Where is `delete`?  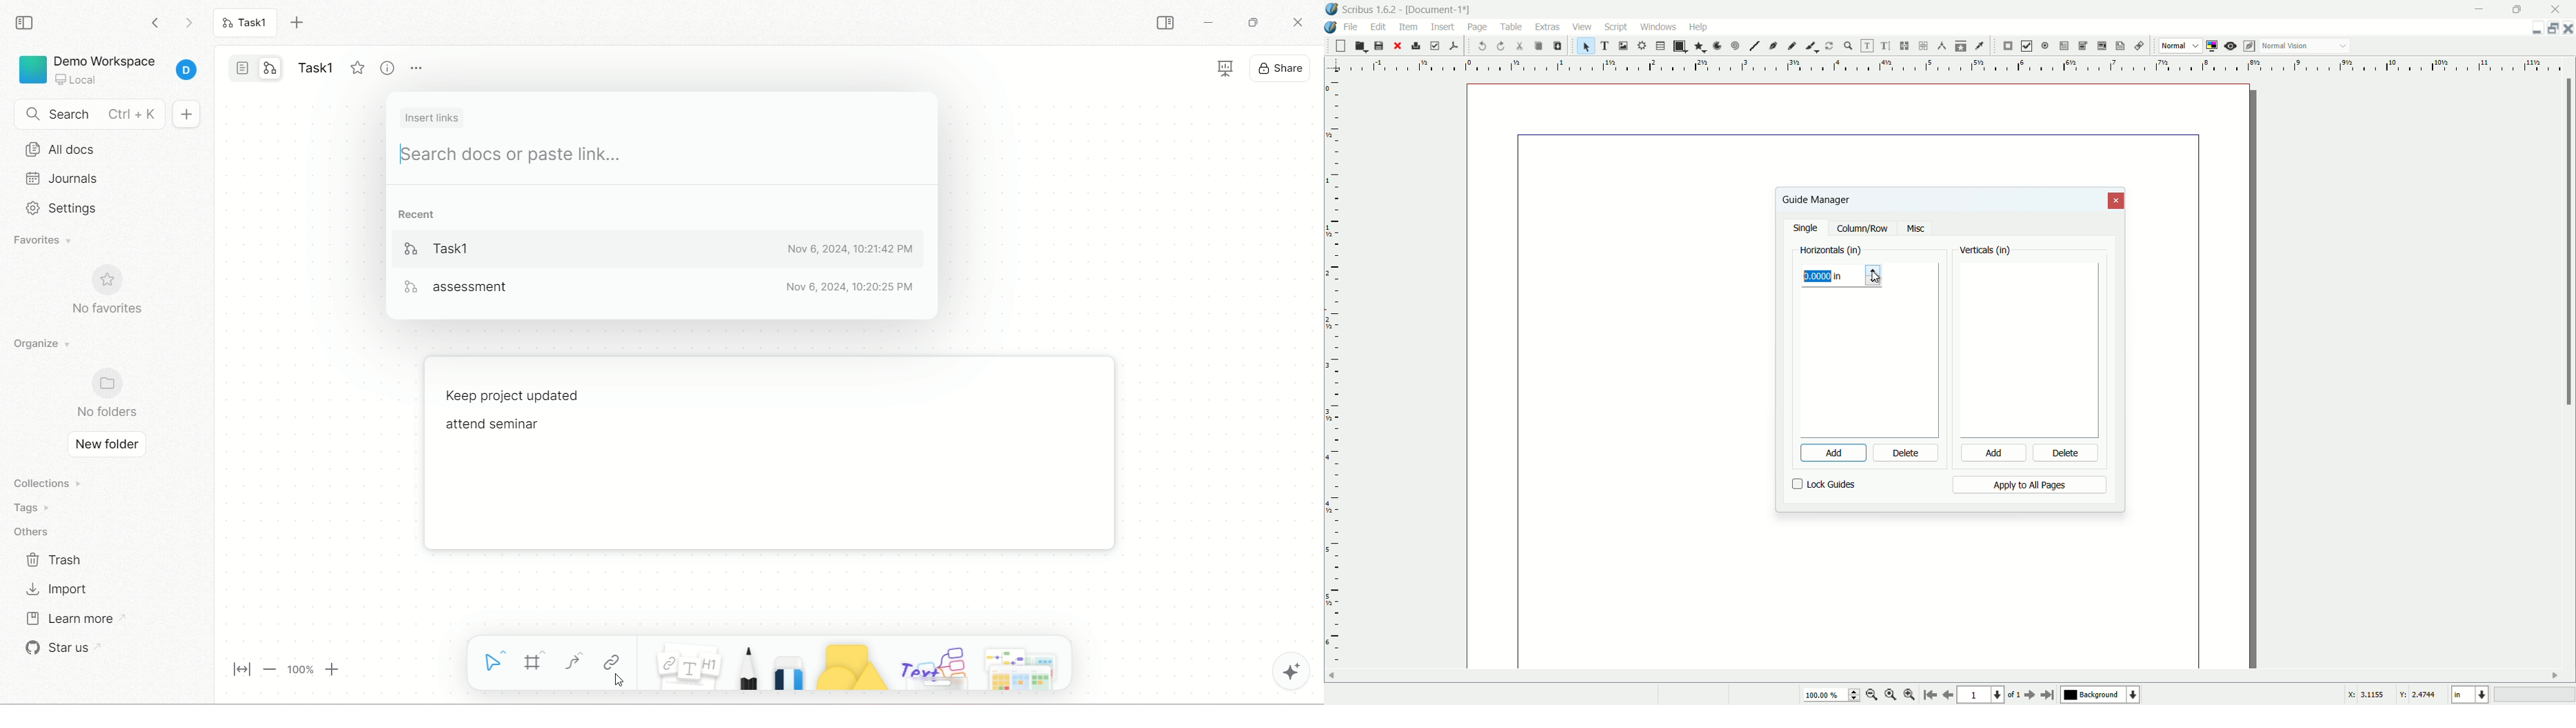
delete is located at coordinates (2067, 454).